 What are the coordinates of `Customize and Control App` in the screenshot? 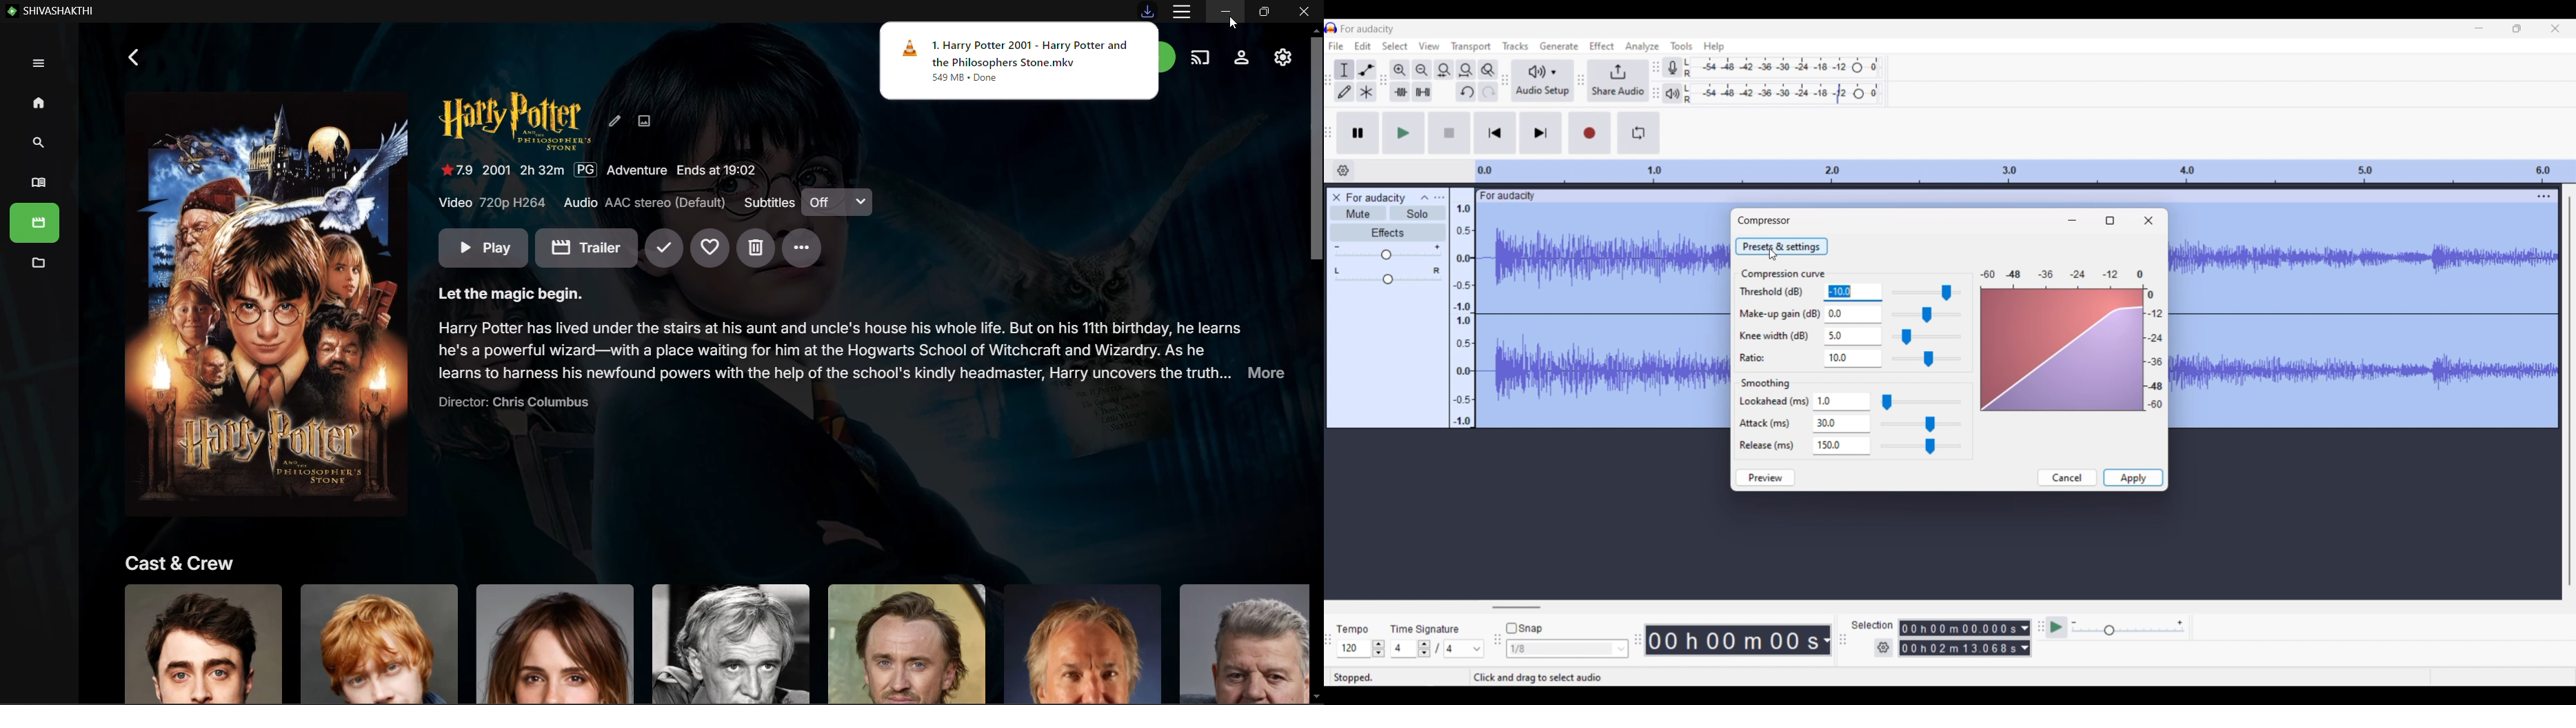 It's located at (1182, 12).